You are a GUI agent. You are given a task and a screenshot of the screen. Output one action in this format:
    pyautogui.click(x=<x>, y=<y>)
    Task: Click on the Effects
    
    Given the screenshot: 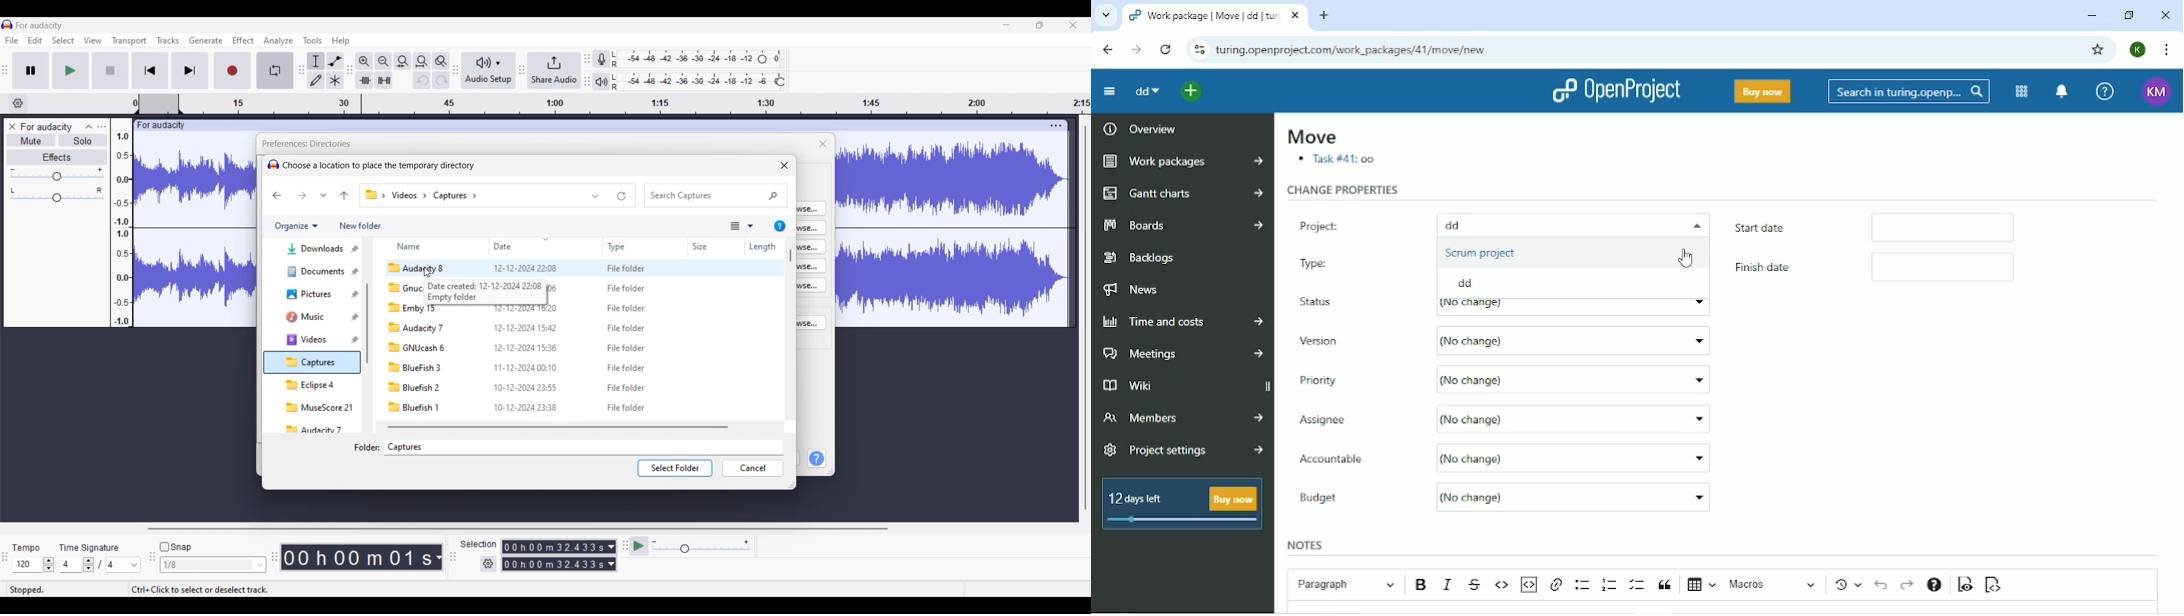 What is the action you would take?
    pyautogui.click(x=57, y=157)
    